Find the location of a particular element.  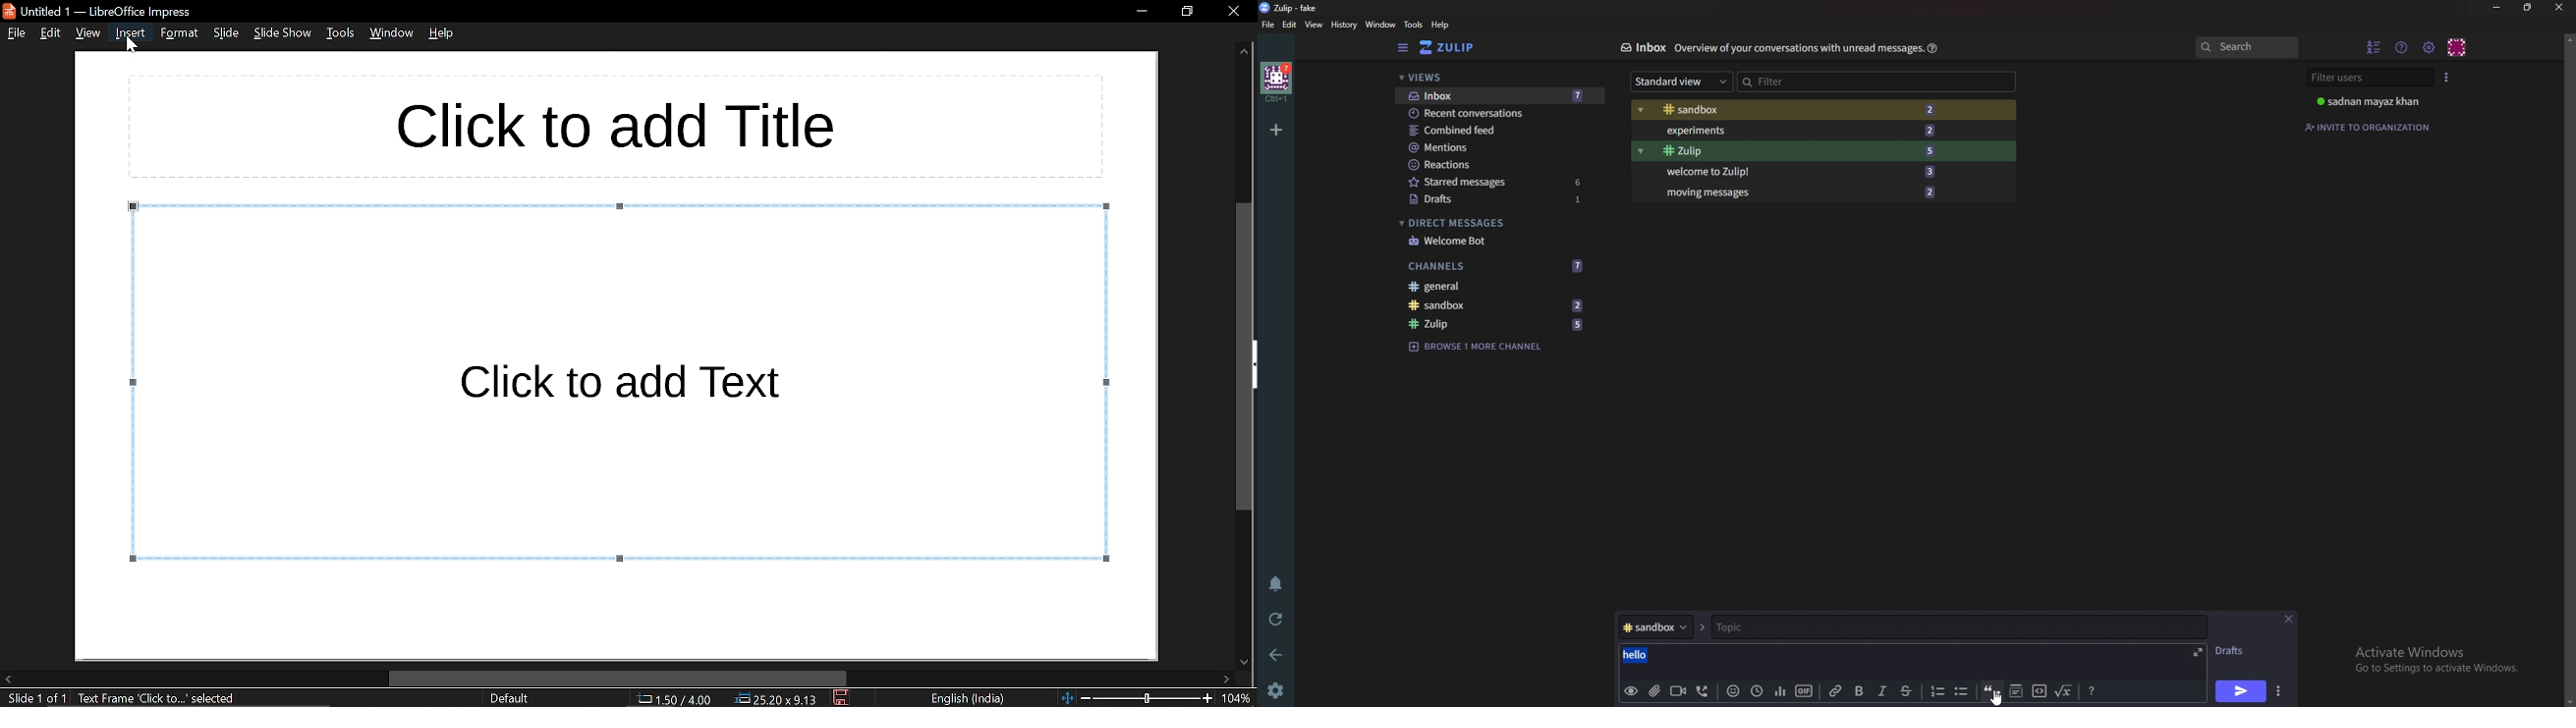

6 is located at coordinates (1581, 181).